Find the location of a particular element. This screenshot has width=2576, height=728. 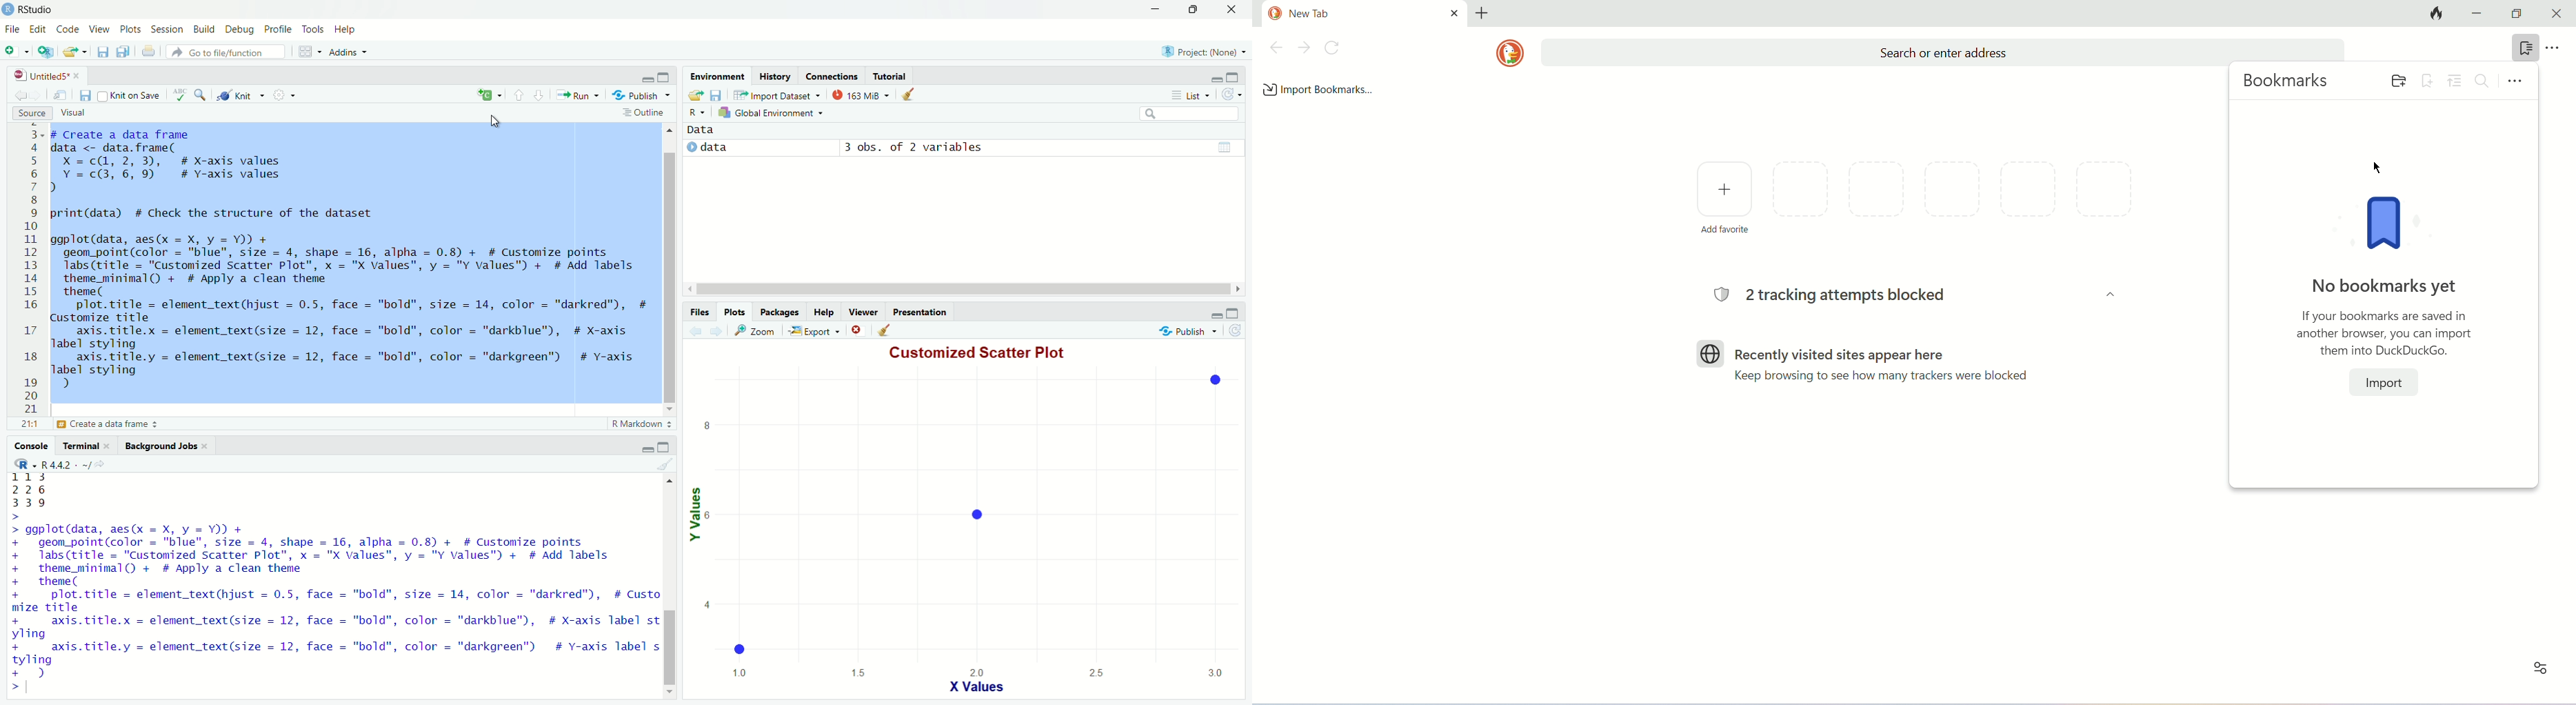

Environment is located at coordinates (718, 76).